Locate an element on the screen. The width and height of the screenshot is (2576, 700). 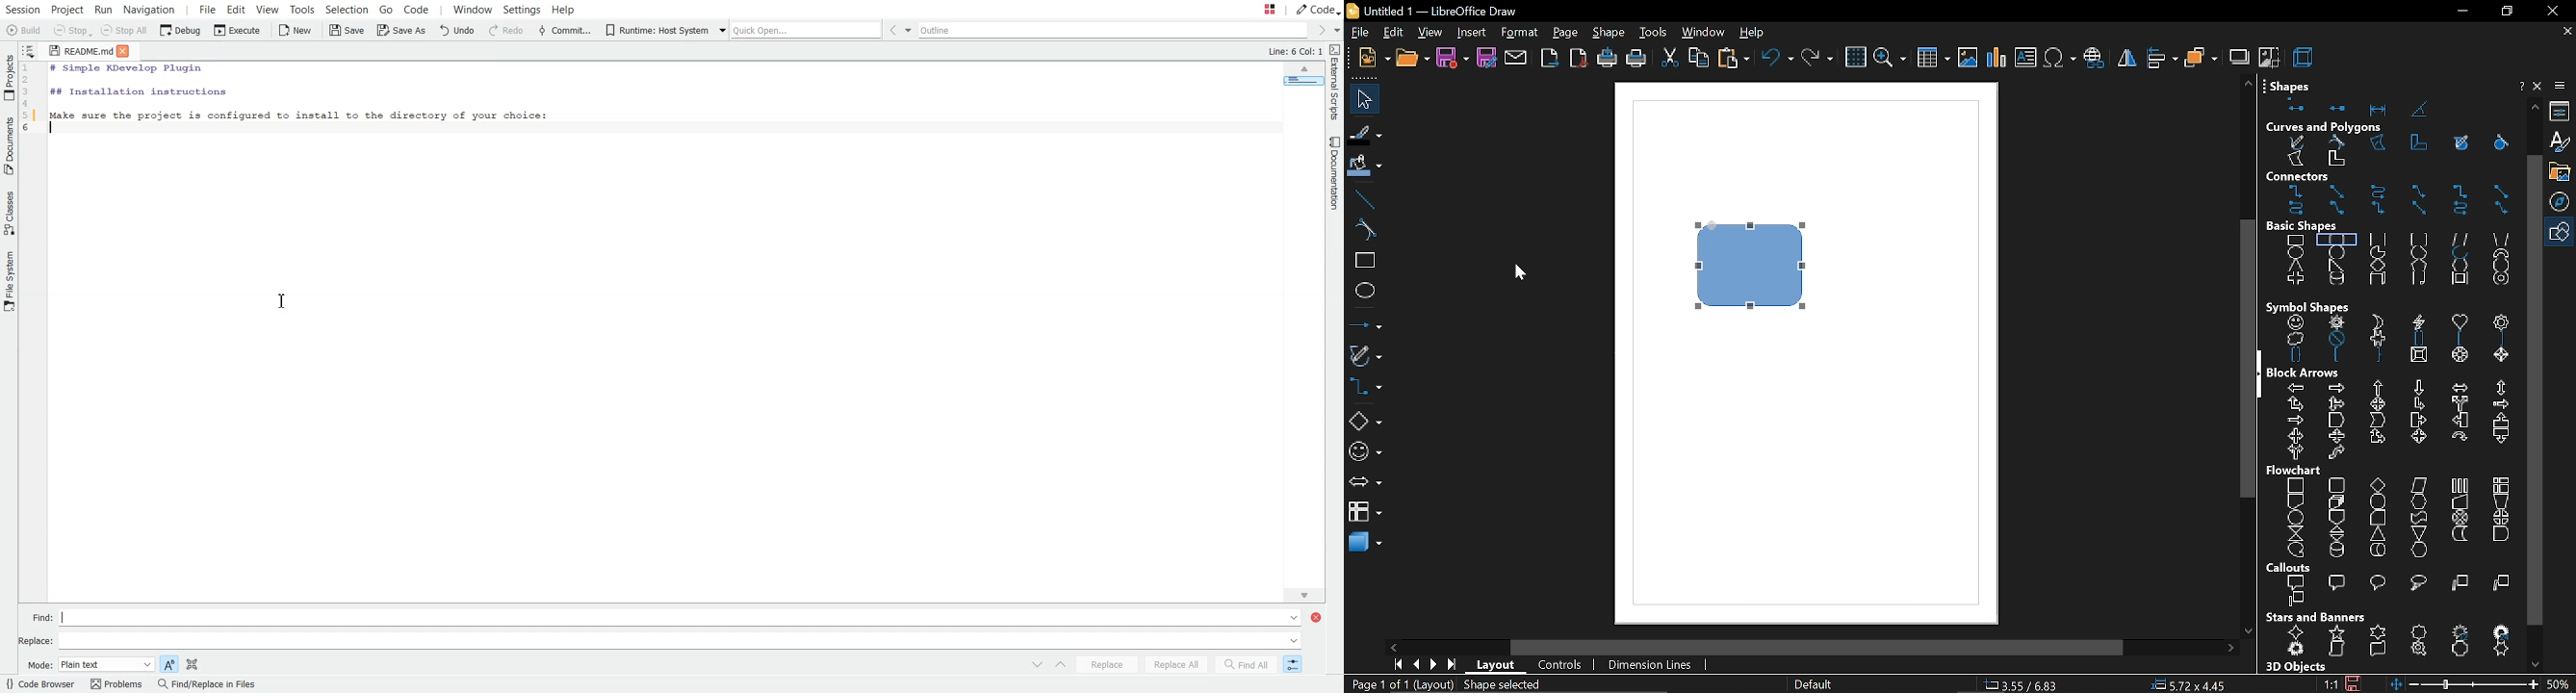
move left is located at coordinates (1396, 647).